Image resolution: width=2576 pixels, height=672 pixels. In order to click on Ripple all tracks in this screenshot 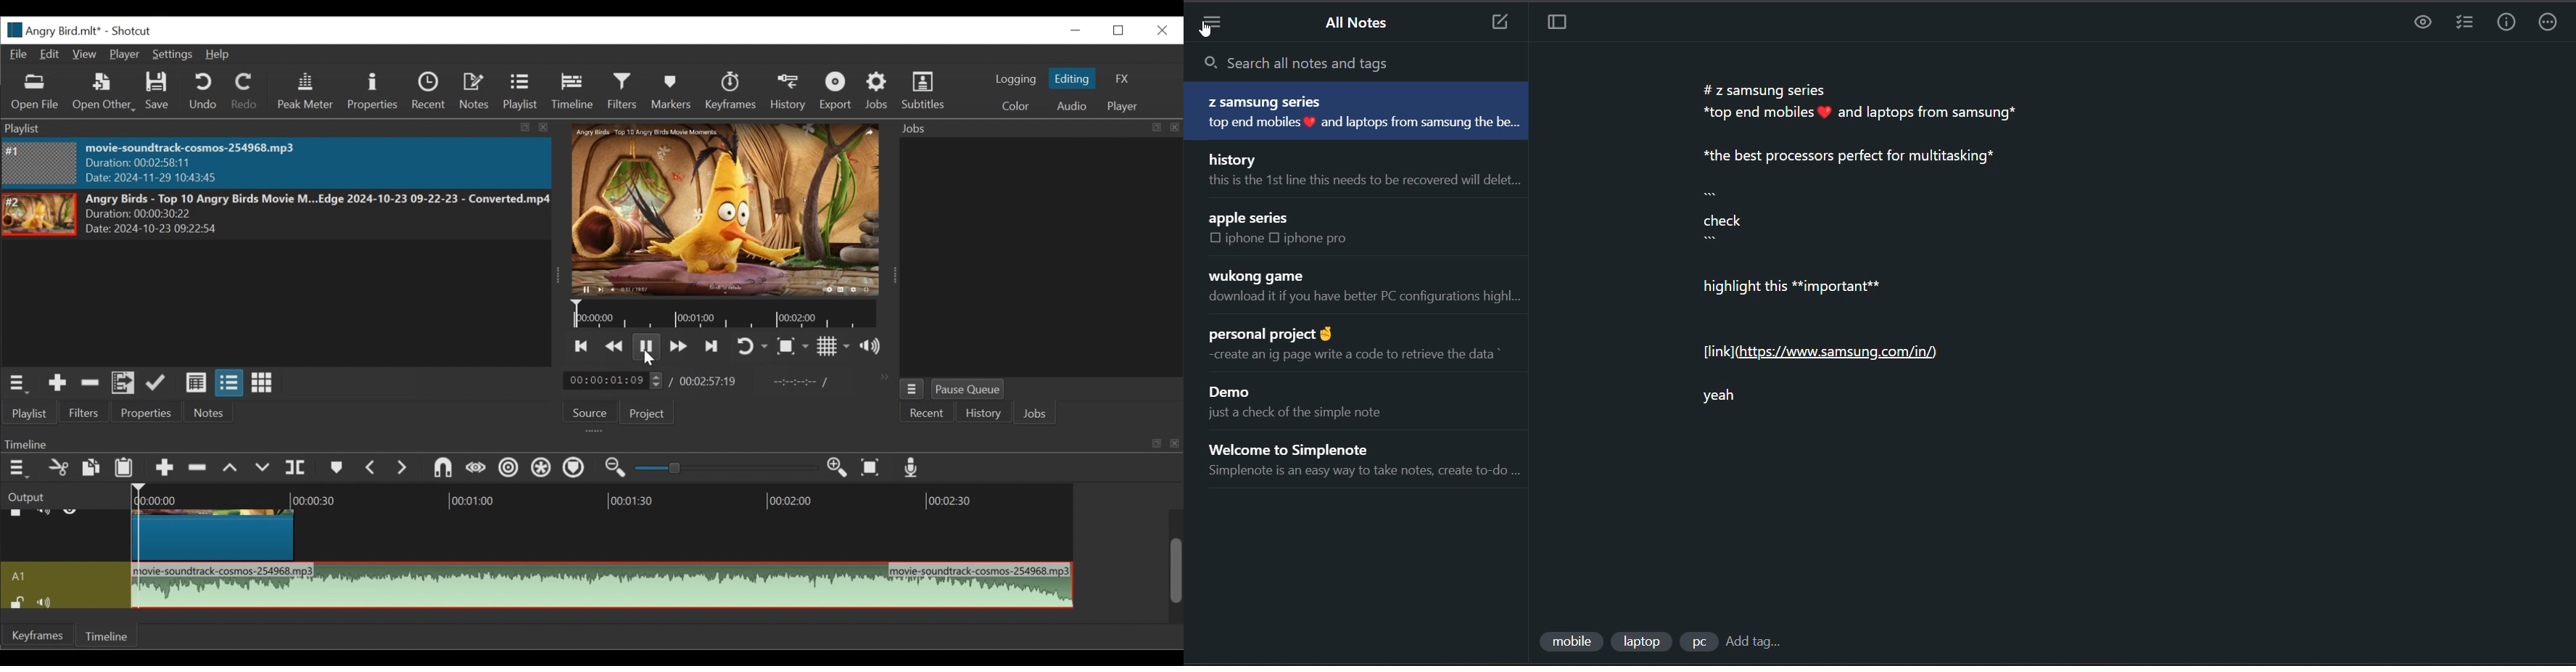, I will do `click(542, 470)`.